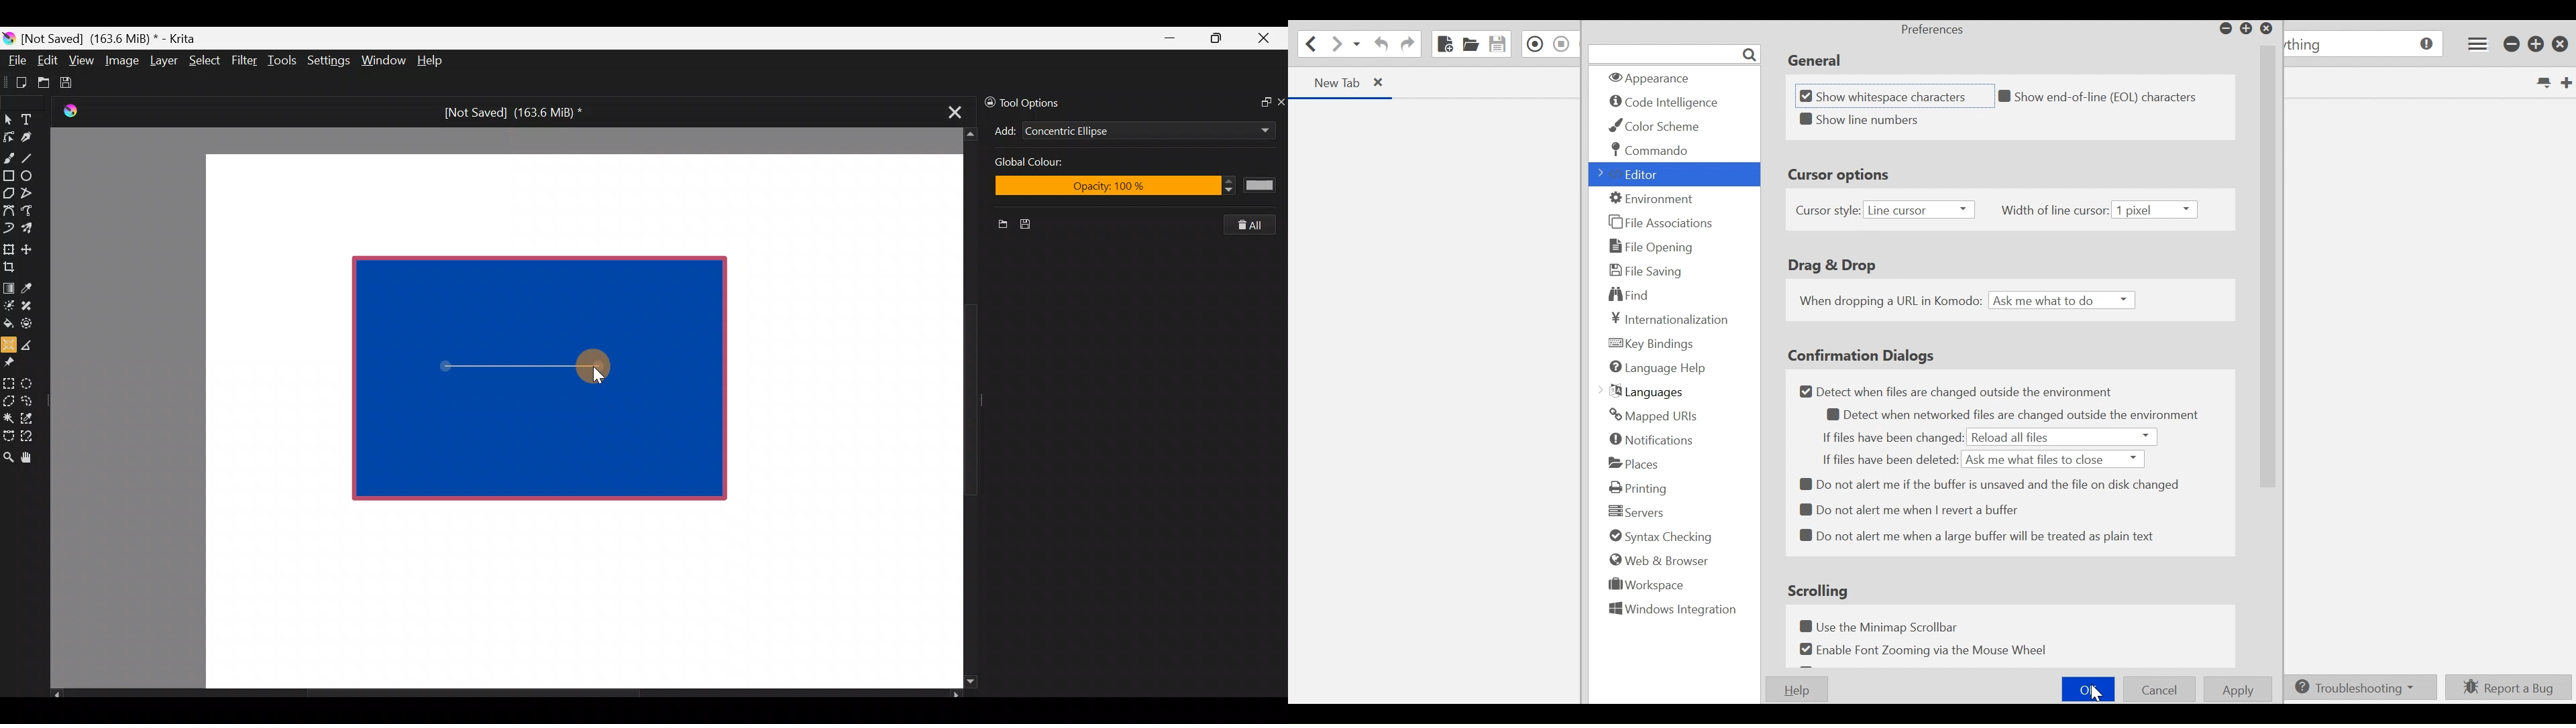 This screenshot has height=728, width=2576. What do you see at coordinates (8, 212) in the screenshot?
I see `Bezier curve tool` at bounding box center [8, 212].